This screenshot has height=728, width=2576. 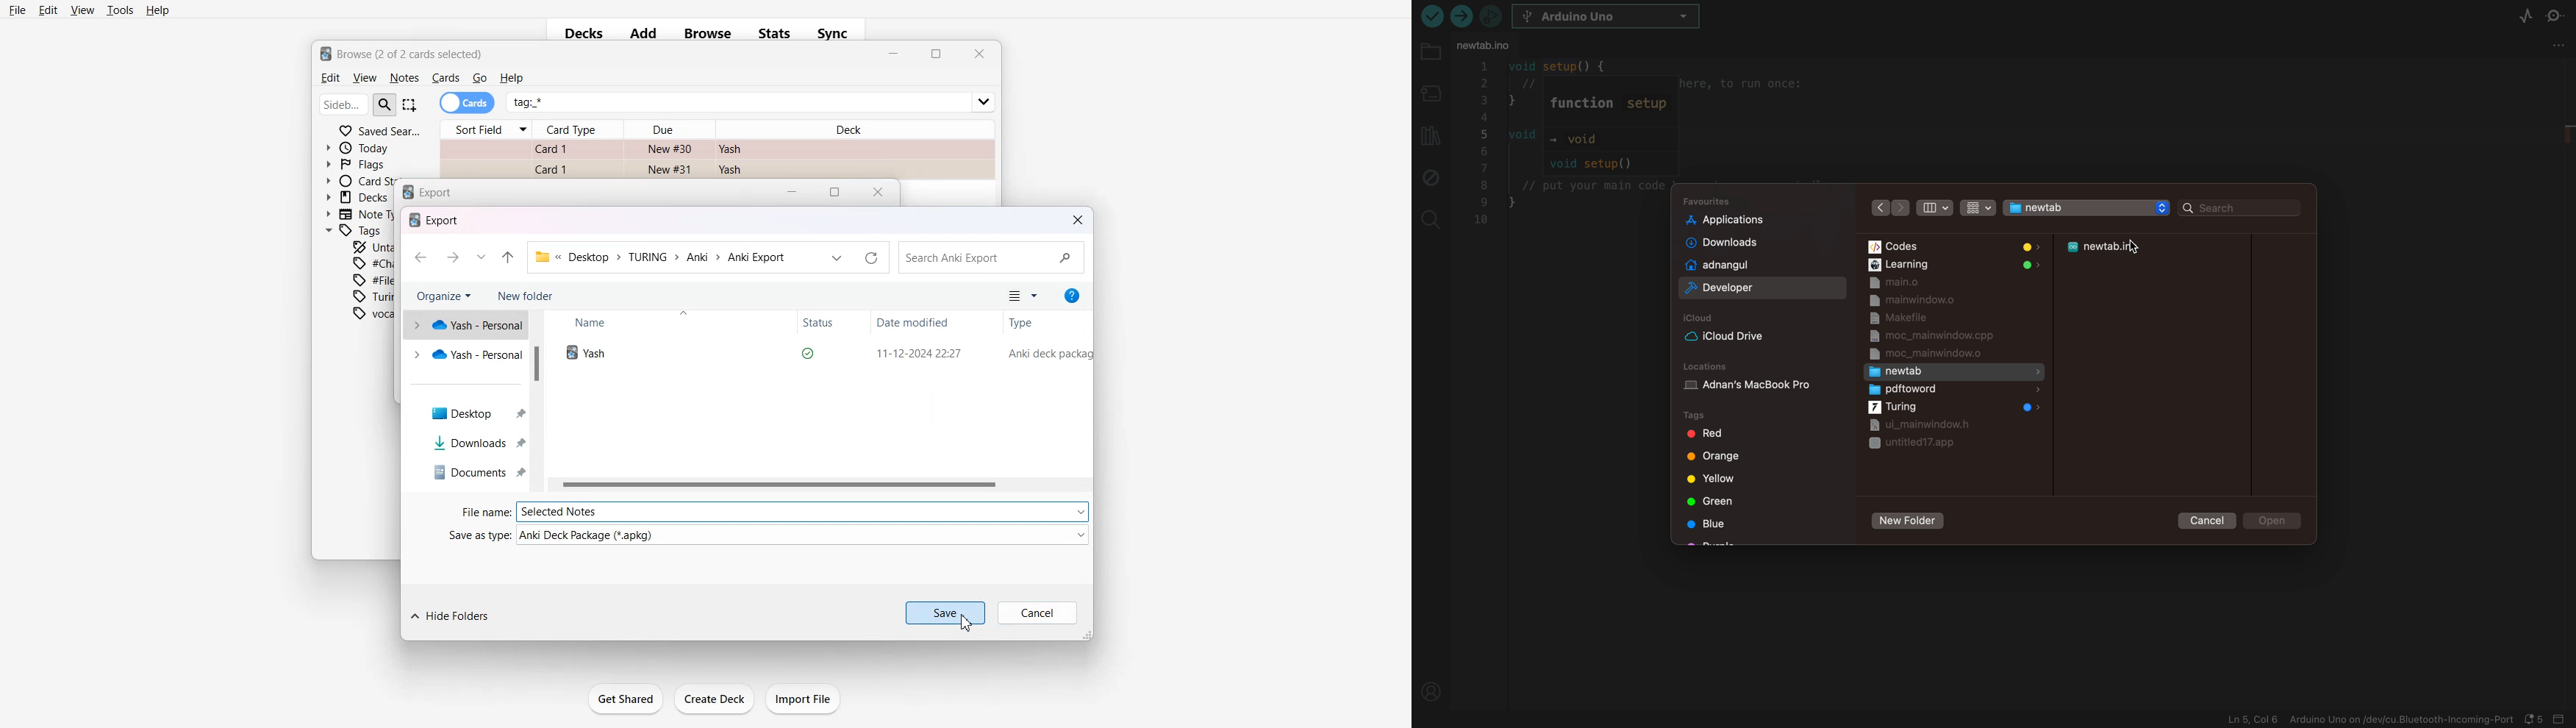 What do you see at coordinates (509, 257) in the screenshot?
I see `Up to` at bounding box center [509, 257].